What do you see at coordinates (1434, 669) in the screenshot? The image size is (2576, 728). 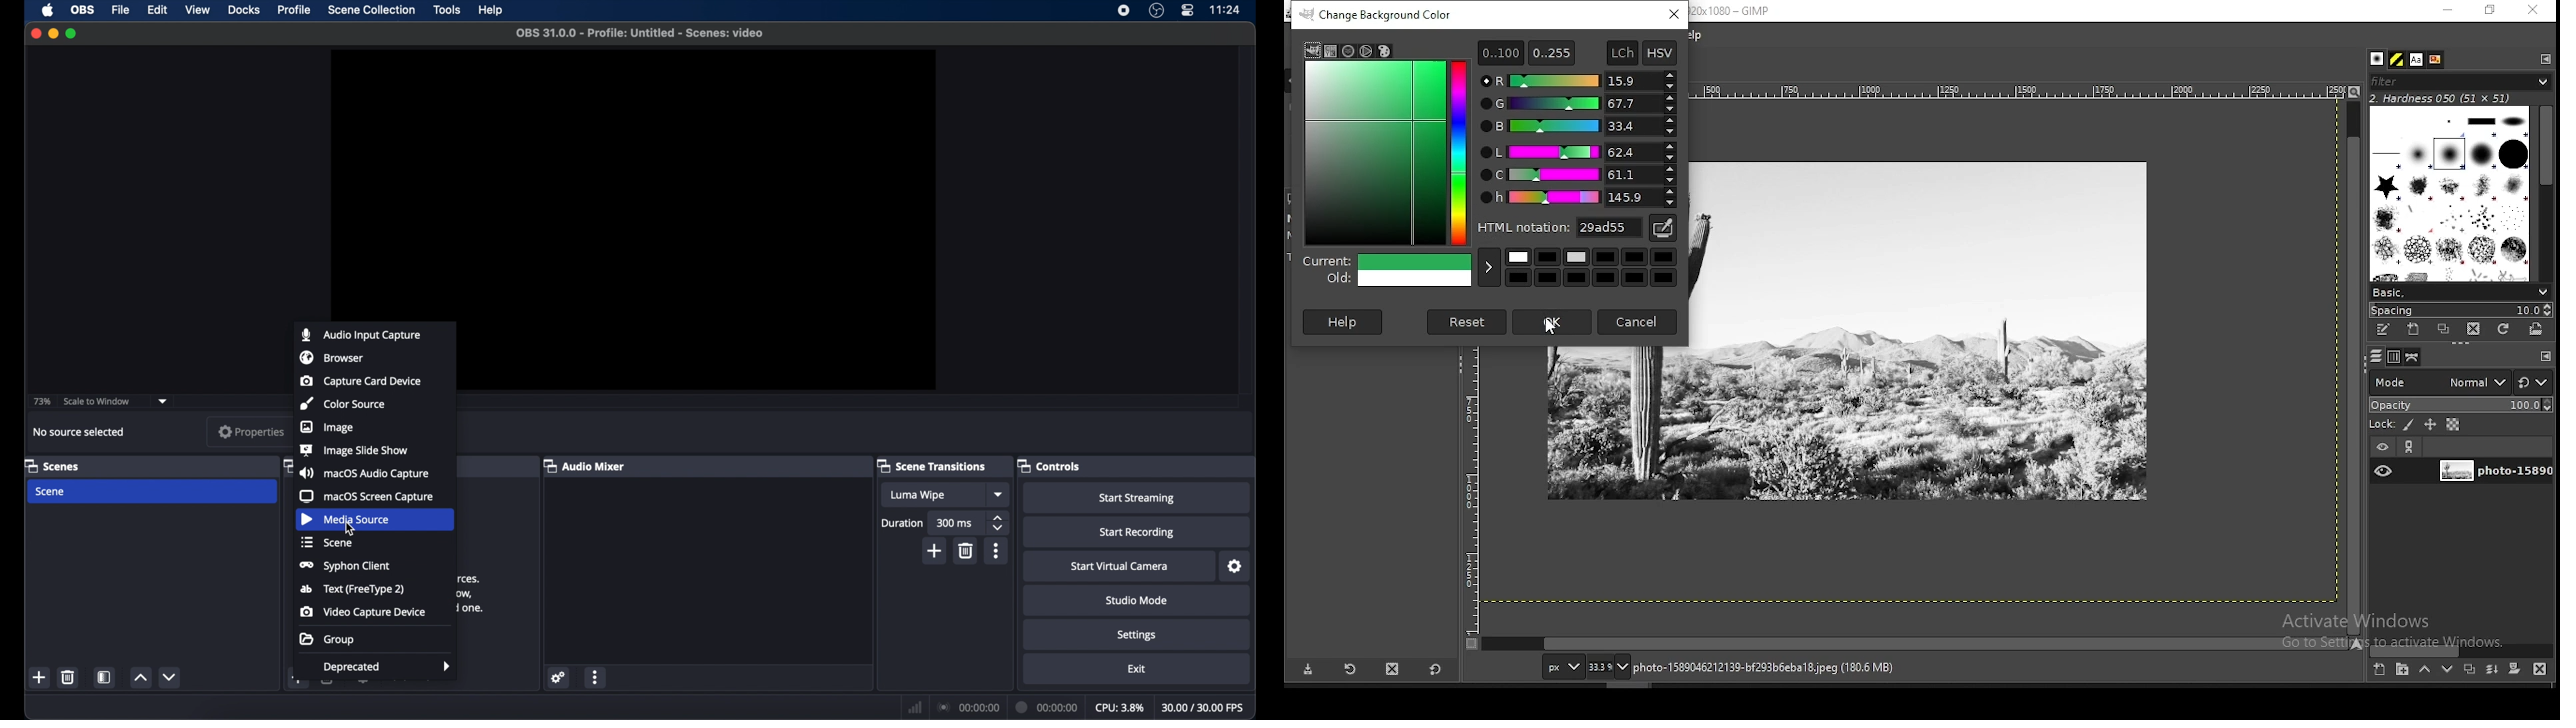 I see `reset to defaults` at bounding box center [1434, 669].